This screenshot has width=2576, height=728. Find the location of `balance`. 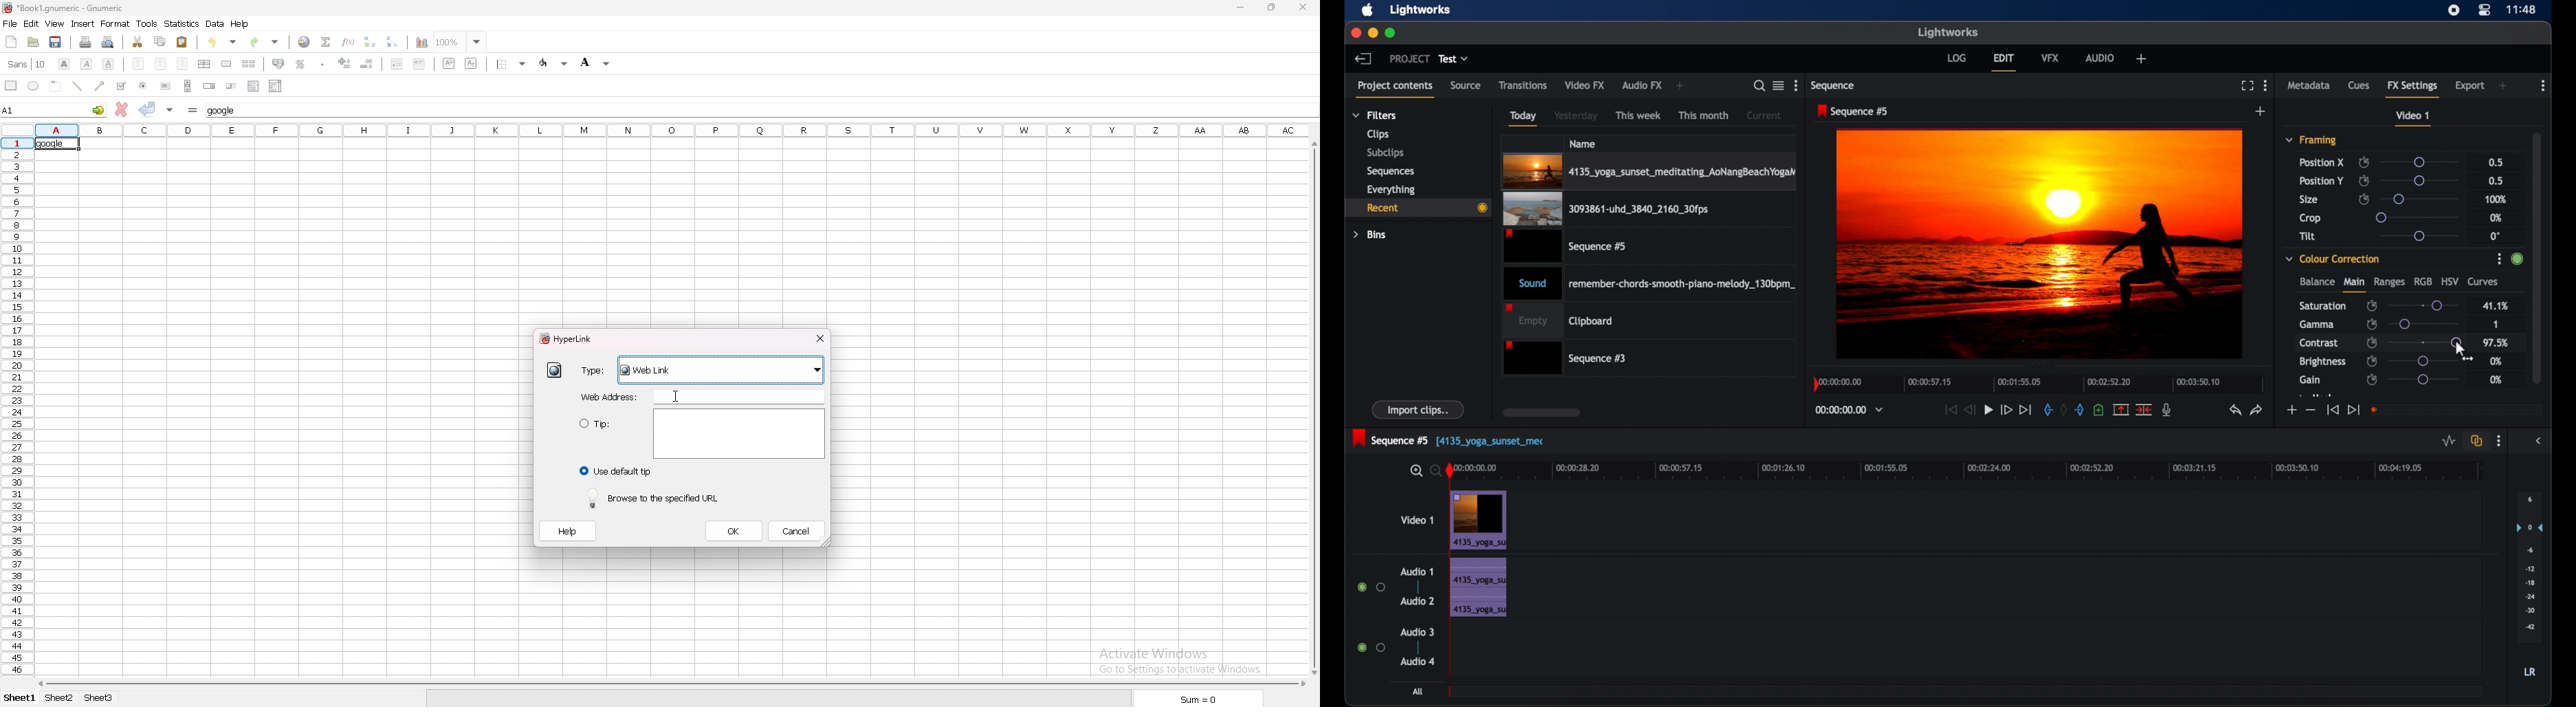

balance is located at coordinates (2317, 282).